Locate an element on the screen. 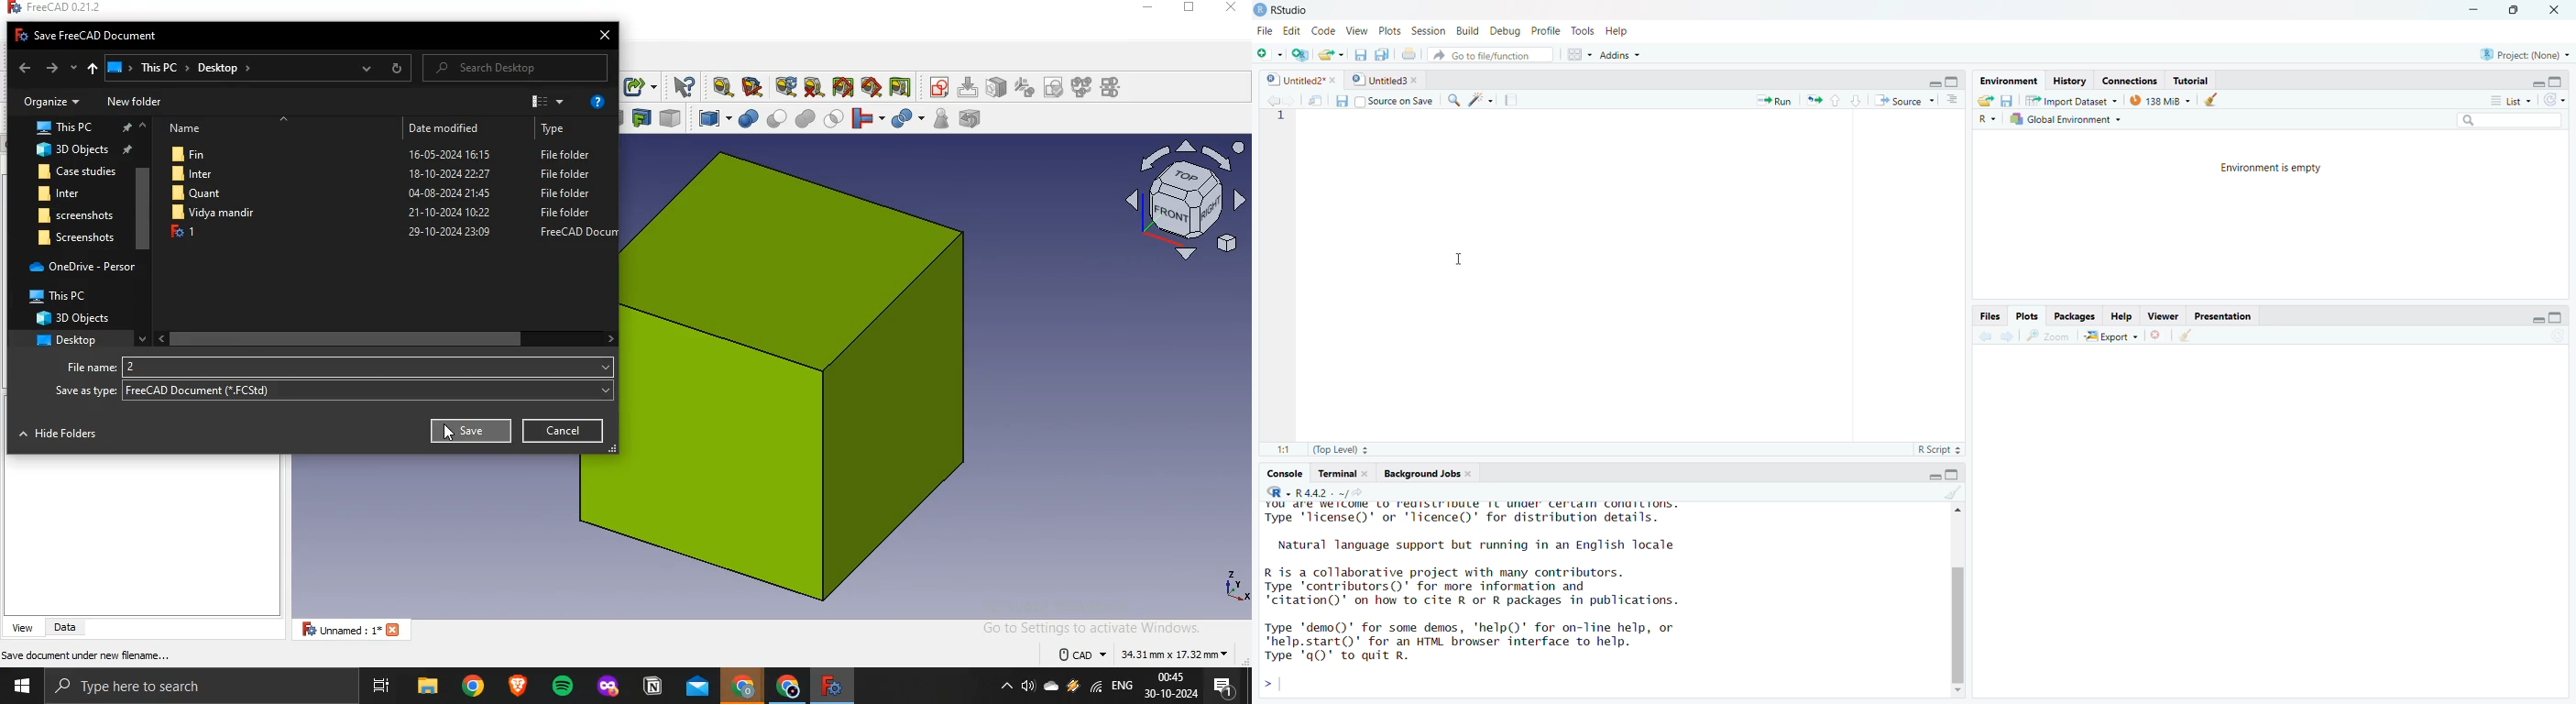 The image size is (2576, 728). refresh is located at coordinates (2564, 99).